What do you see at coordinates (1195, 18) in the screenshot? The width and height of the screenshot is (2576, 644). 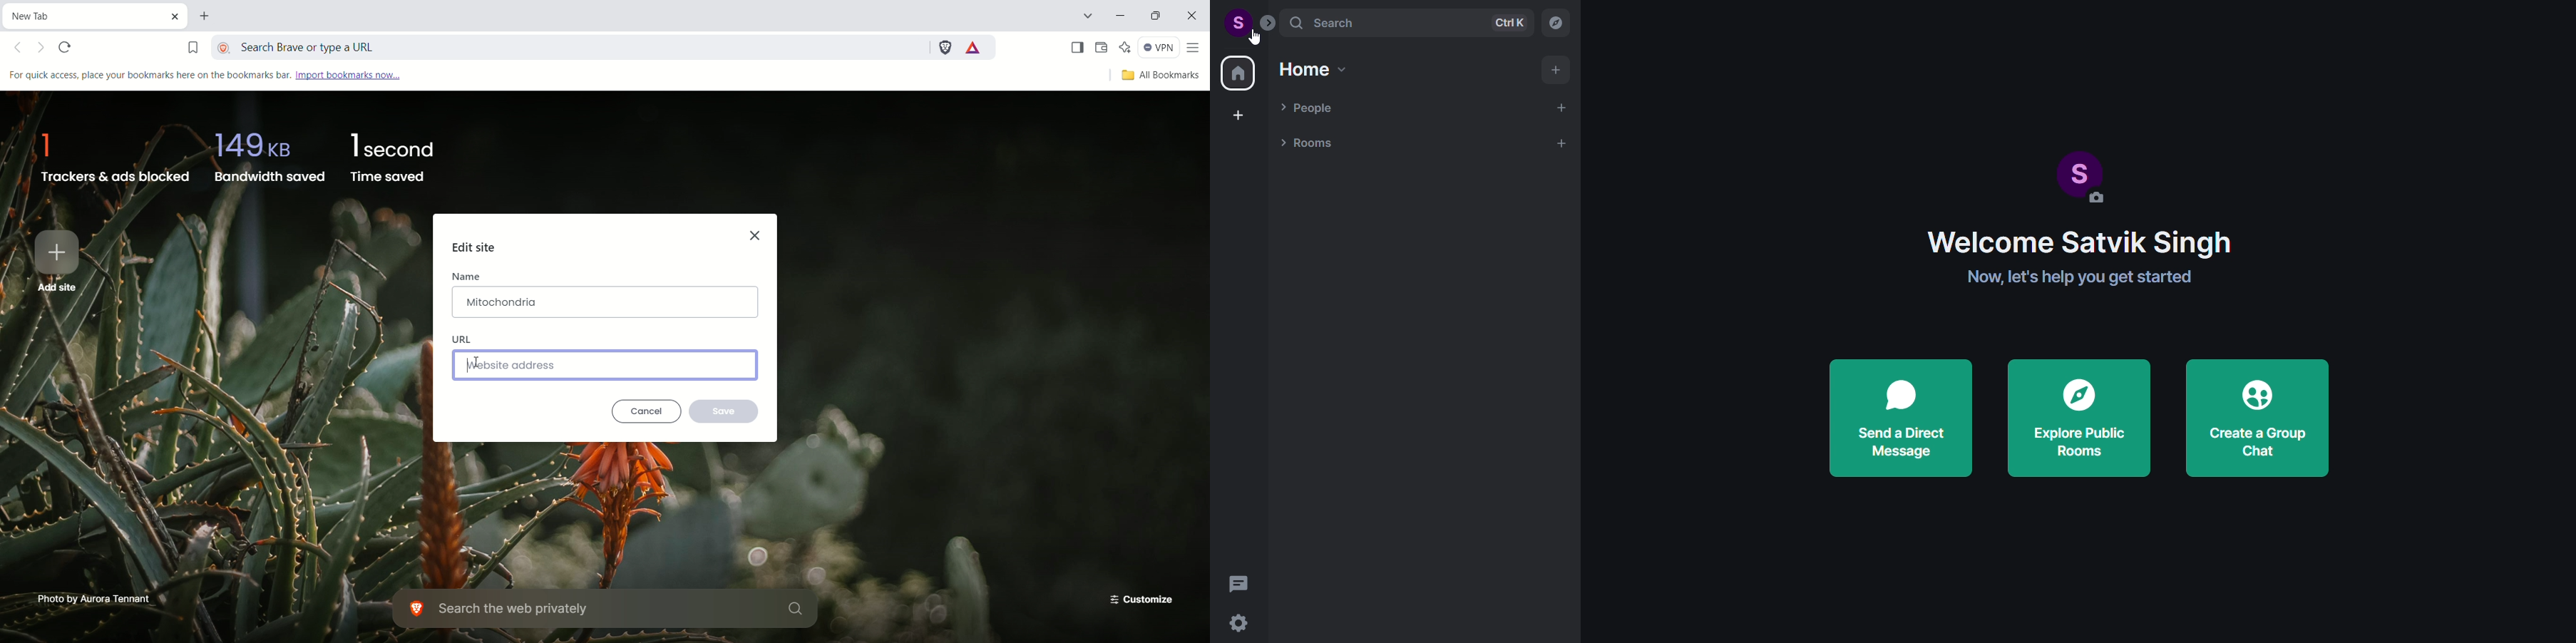 I see `close` at bounding box center [1195, 18].